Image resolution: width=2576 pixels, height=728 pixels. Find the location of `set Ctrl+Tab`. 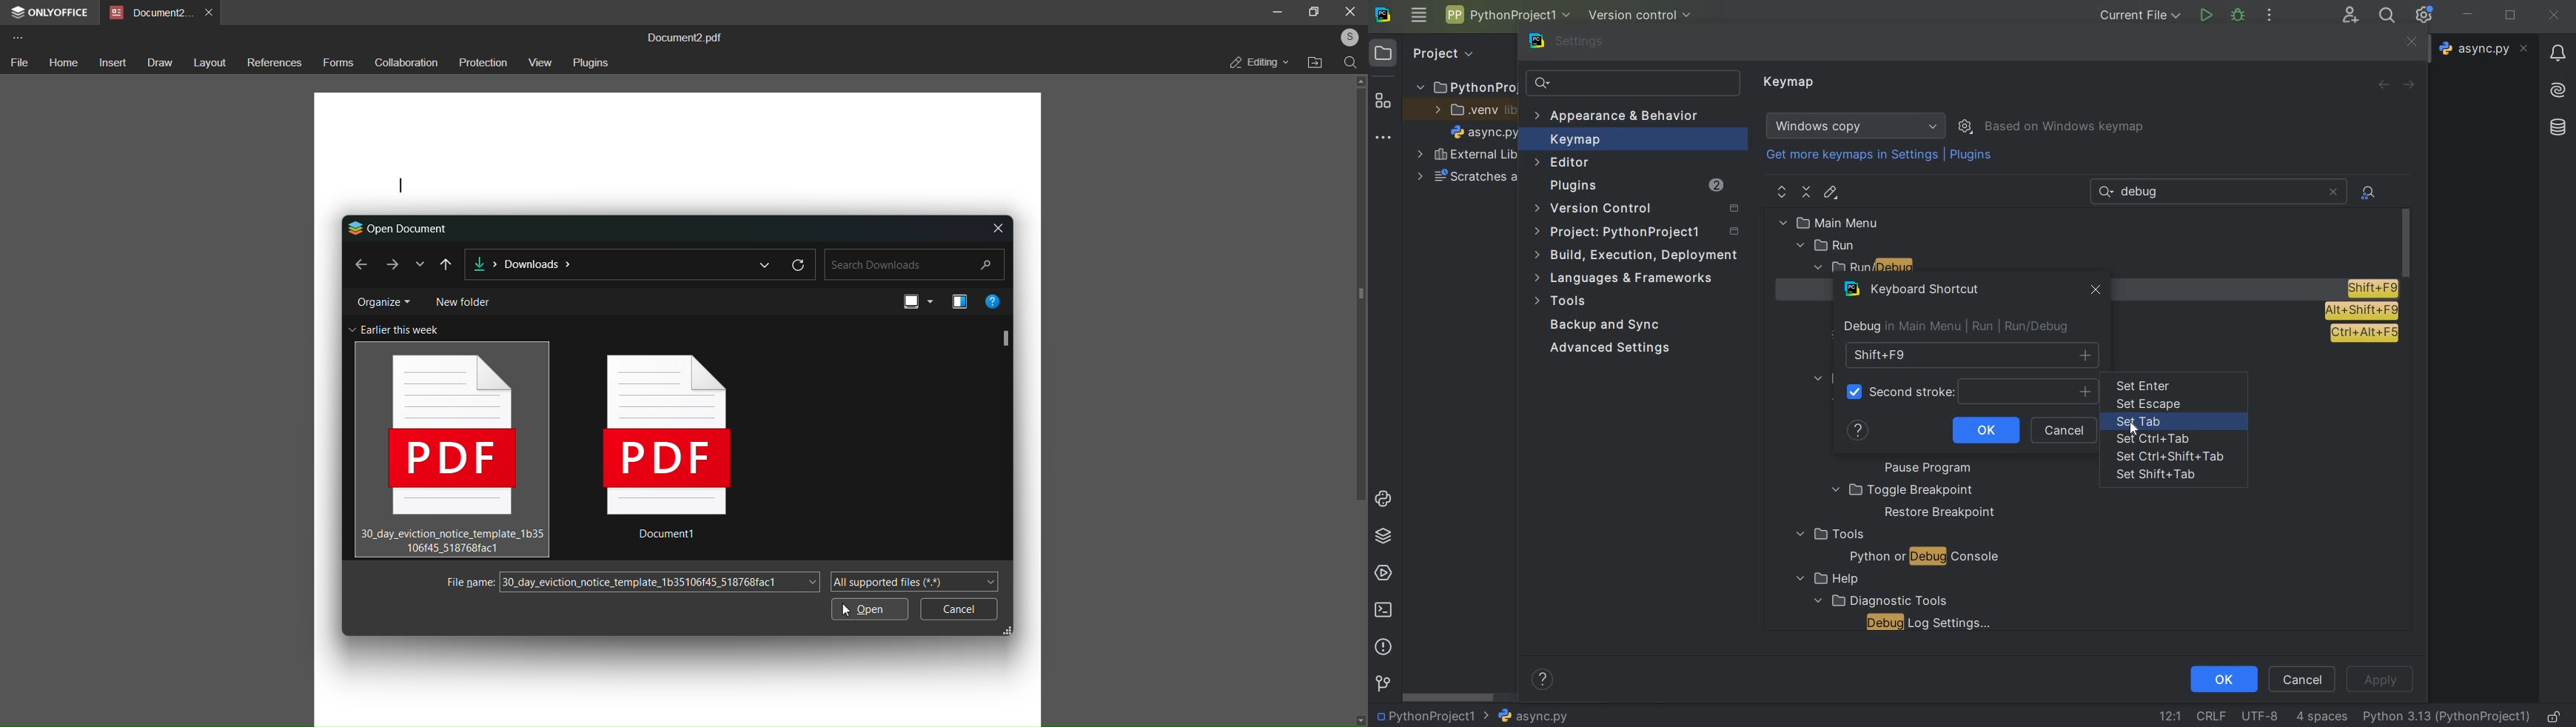

set Ctrl+Tab is located at coordinates (2150, 440).